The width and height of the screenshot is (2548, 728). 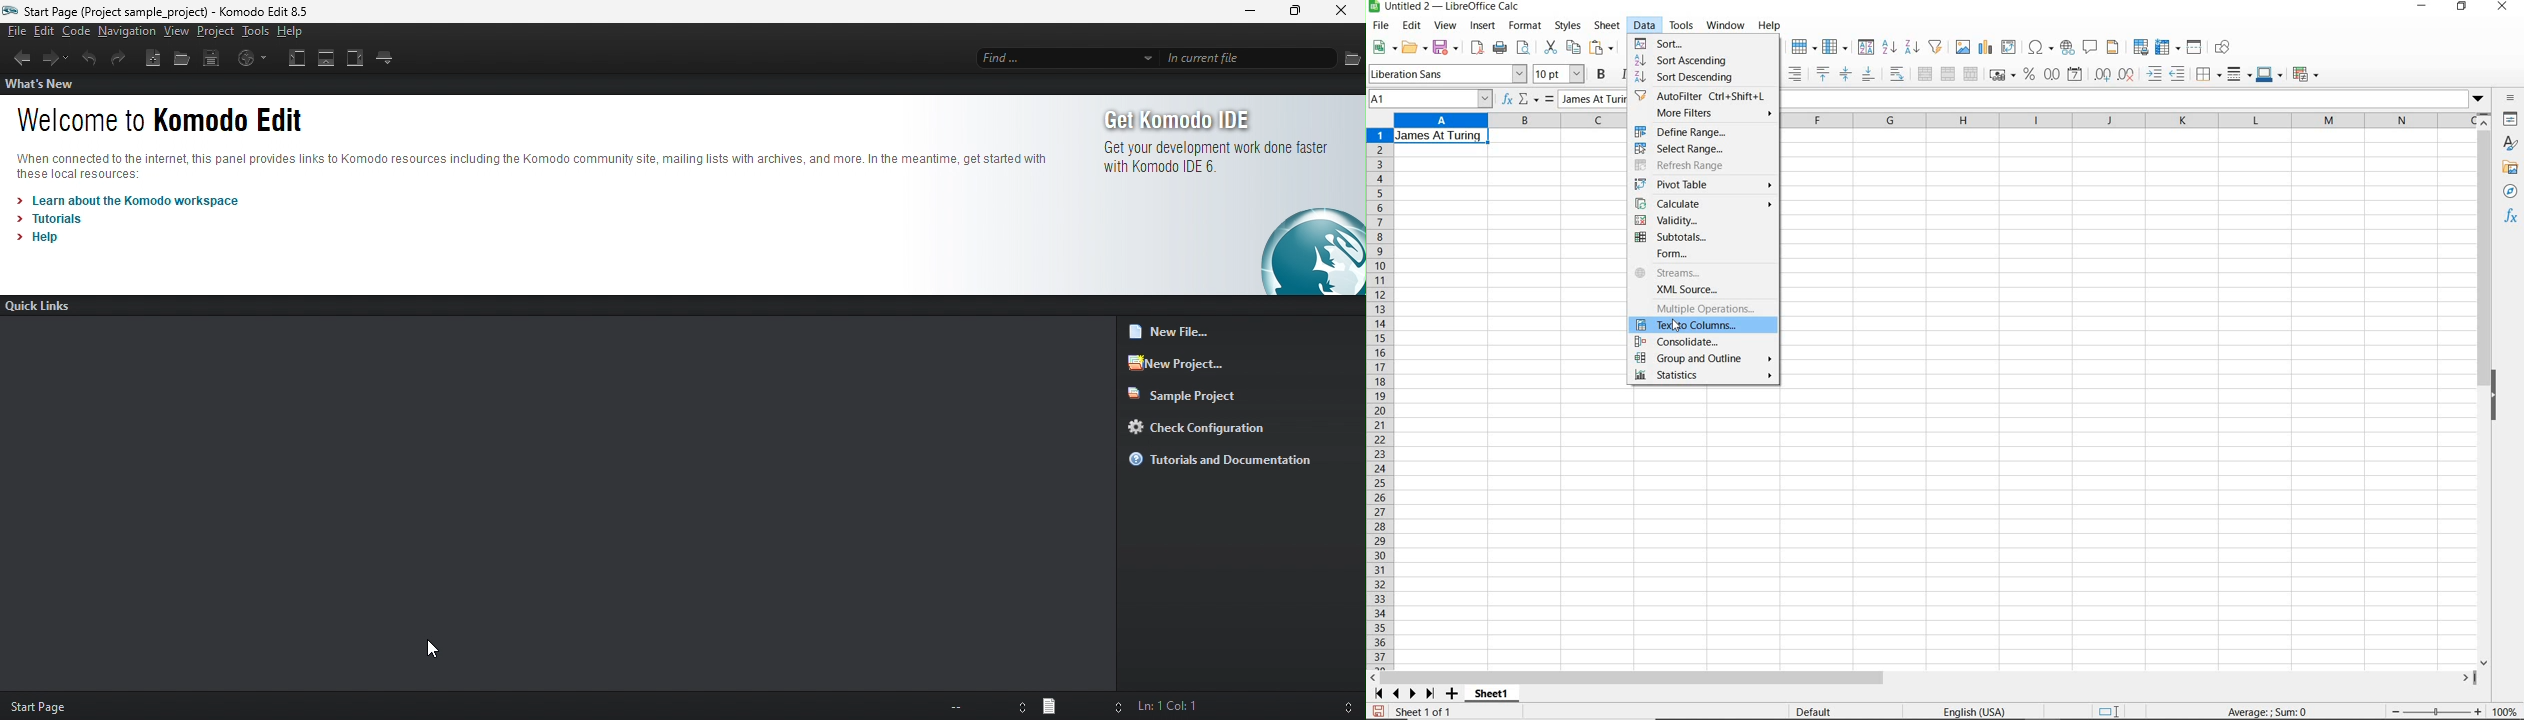 I want to click on statistics, so click(x=1702, y=378).